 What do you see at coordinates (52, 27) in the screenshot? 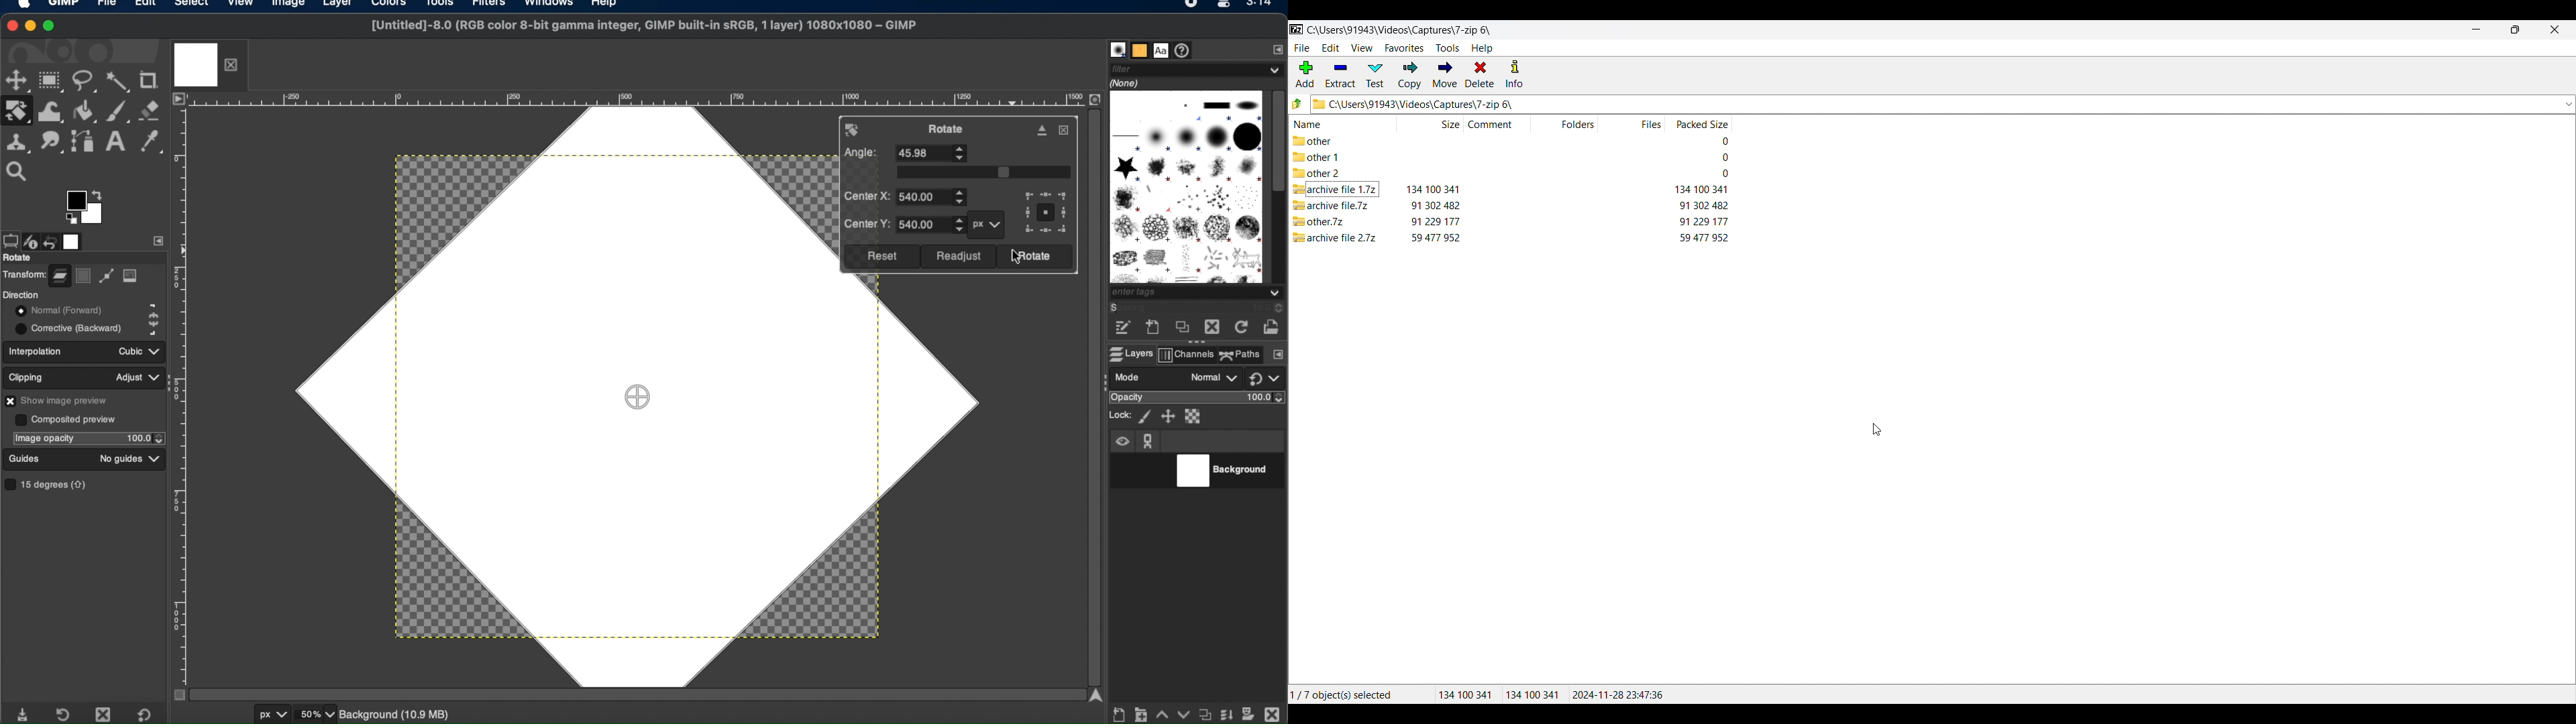
I see `maximize` at bounding box center [52, 27].